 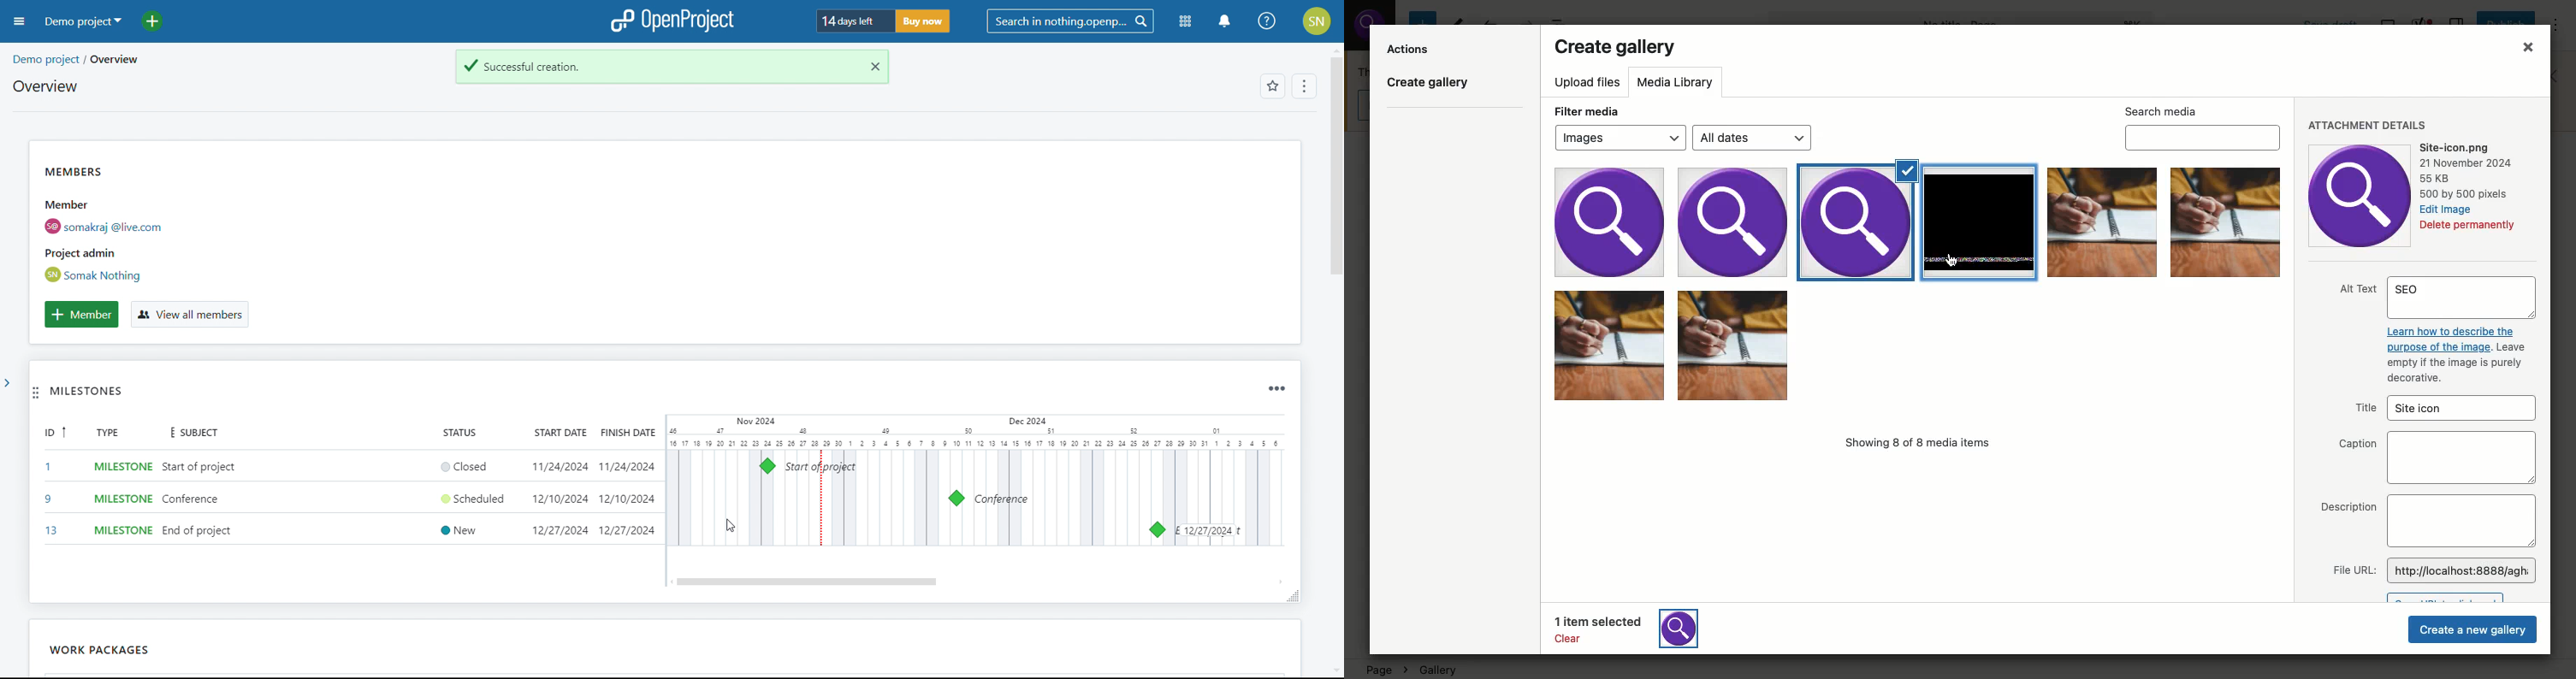 I want to click on help, so click(x=1268, y=21).